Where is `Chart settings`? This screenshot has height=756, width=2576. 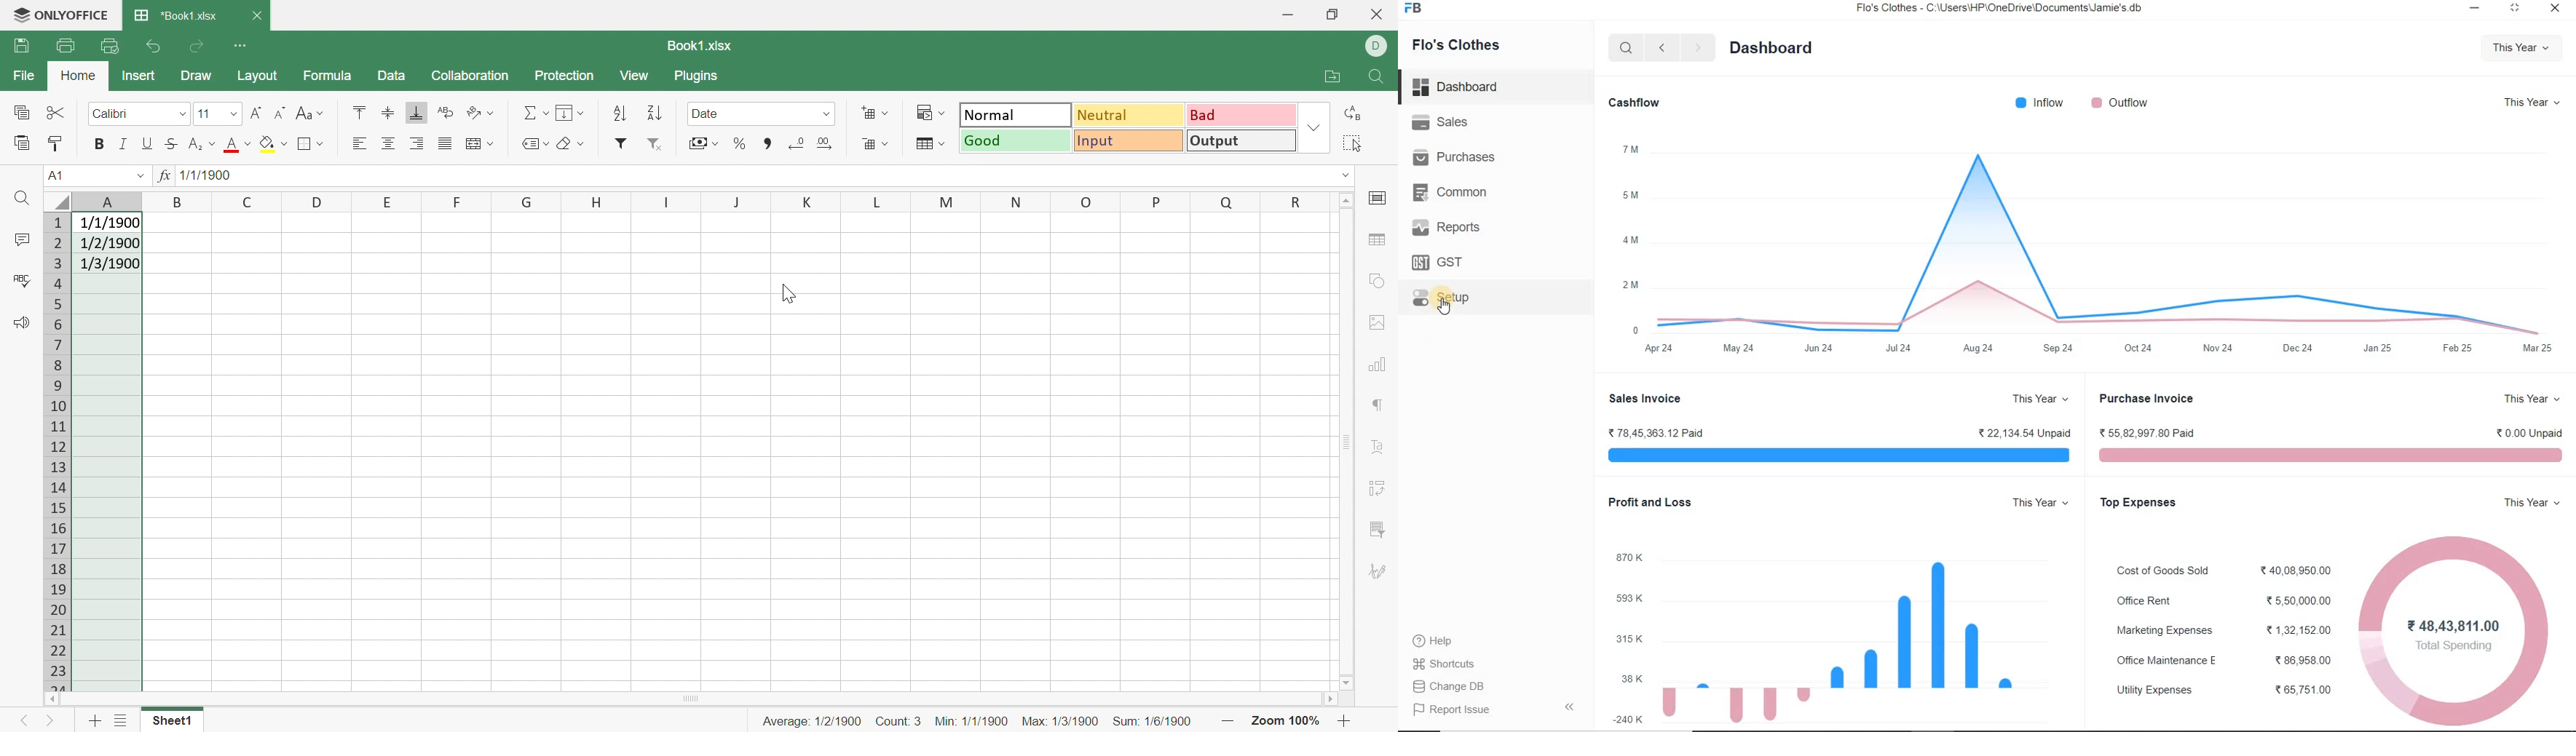 Chart settings is located at coordinates (1382, 365).